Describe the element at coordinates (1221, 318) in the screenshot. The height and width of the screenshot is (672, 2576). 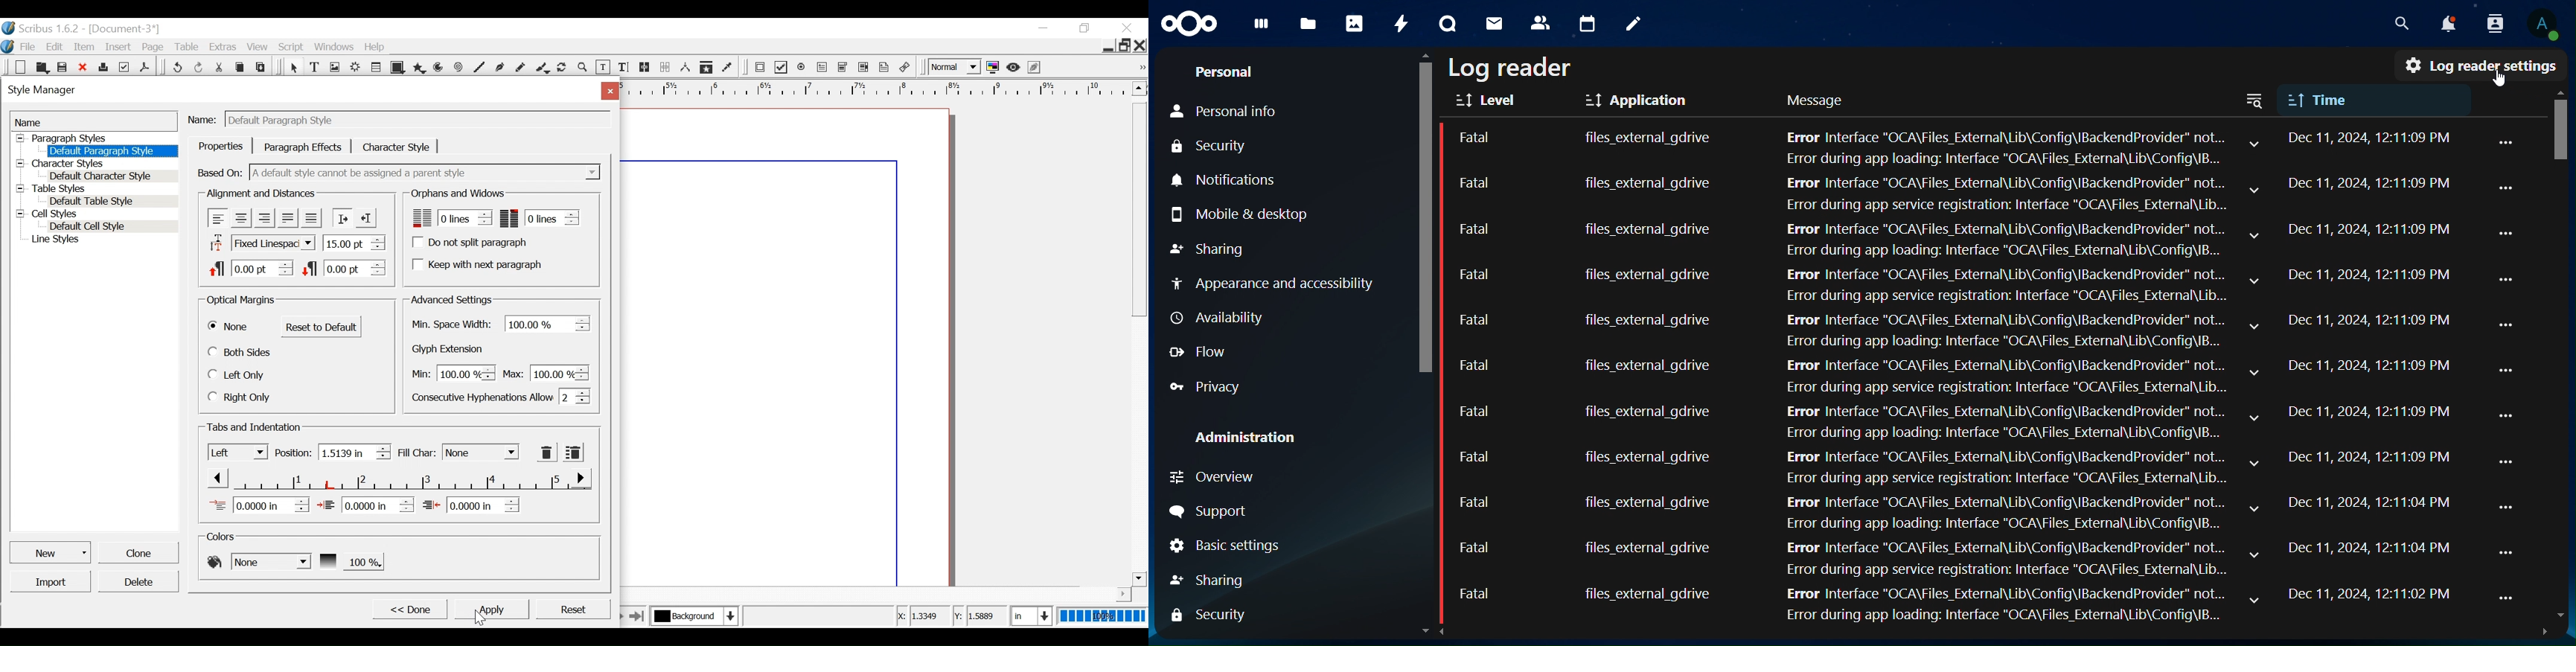
I see `availabilty` at that location.